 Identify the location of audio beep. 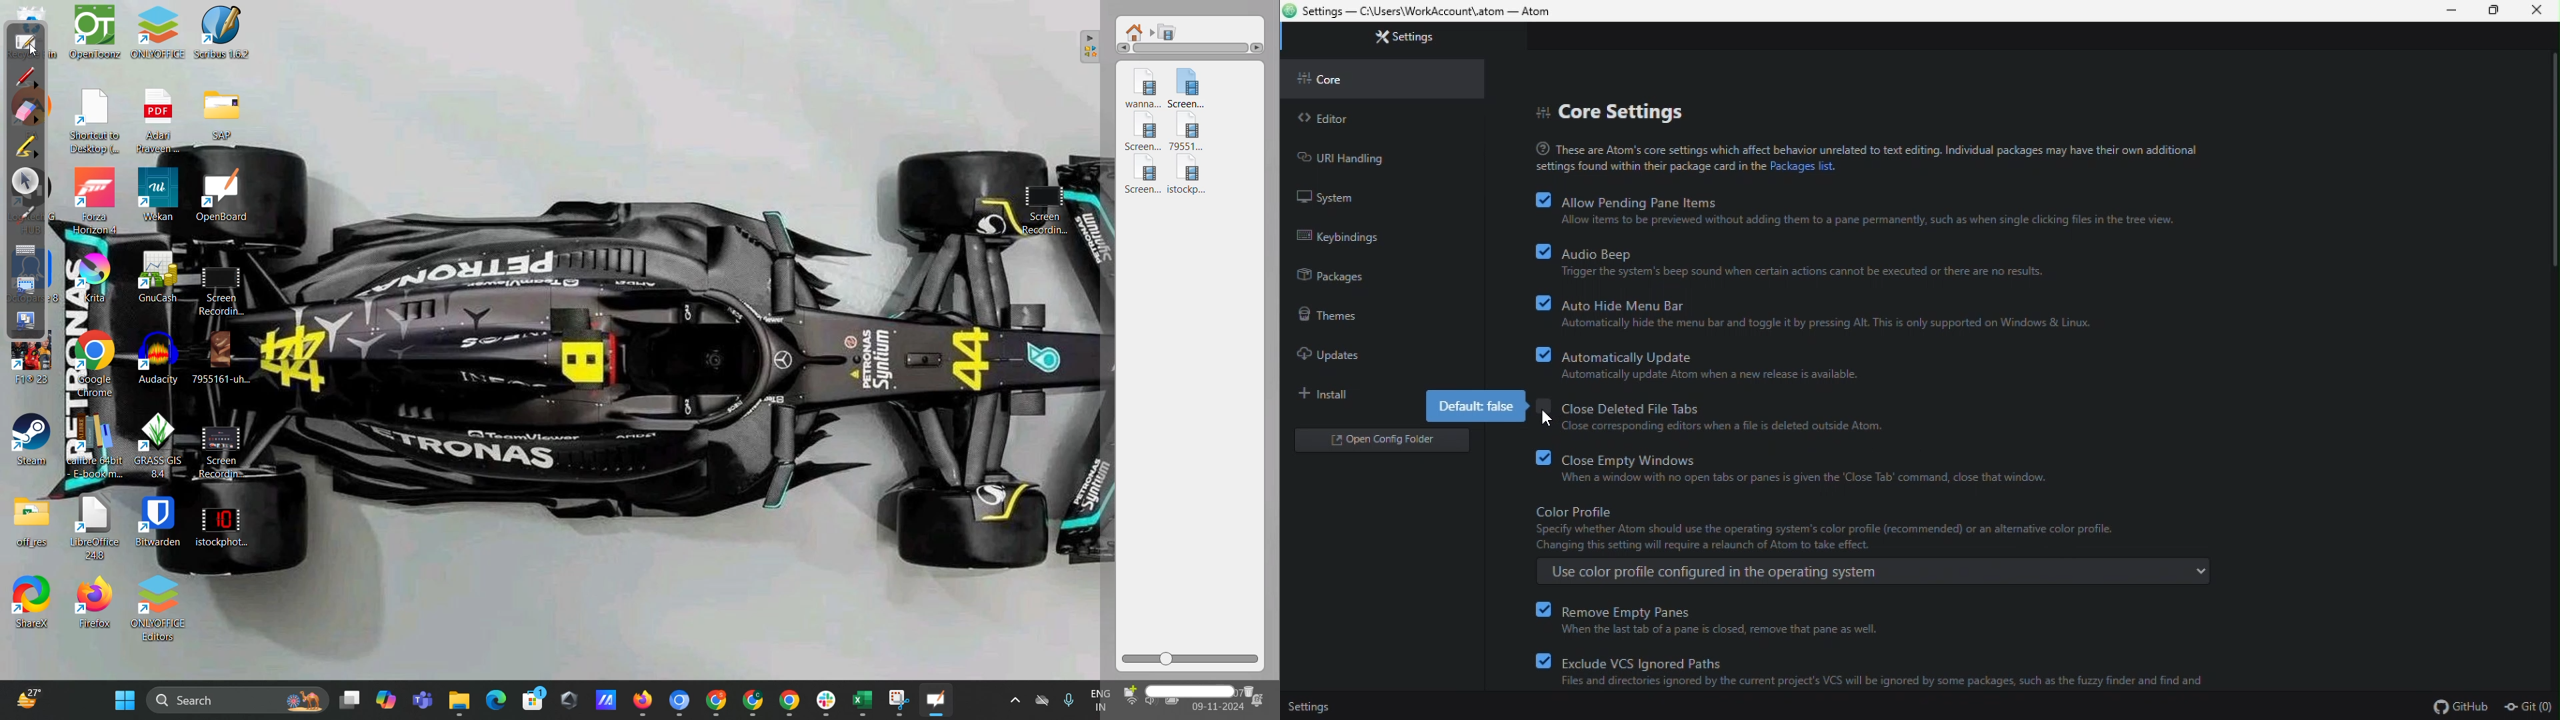
(1811, 262).